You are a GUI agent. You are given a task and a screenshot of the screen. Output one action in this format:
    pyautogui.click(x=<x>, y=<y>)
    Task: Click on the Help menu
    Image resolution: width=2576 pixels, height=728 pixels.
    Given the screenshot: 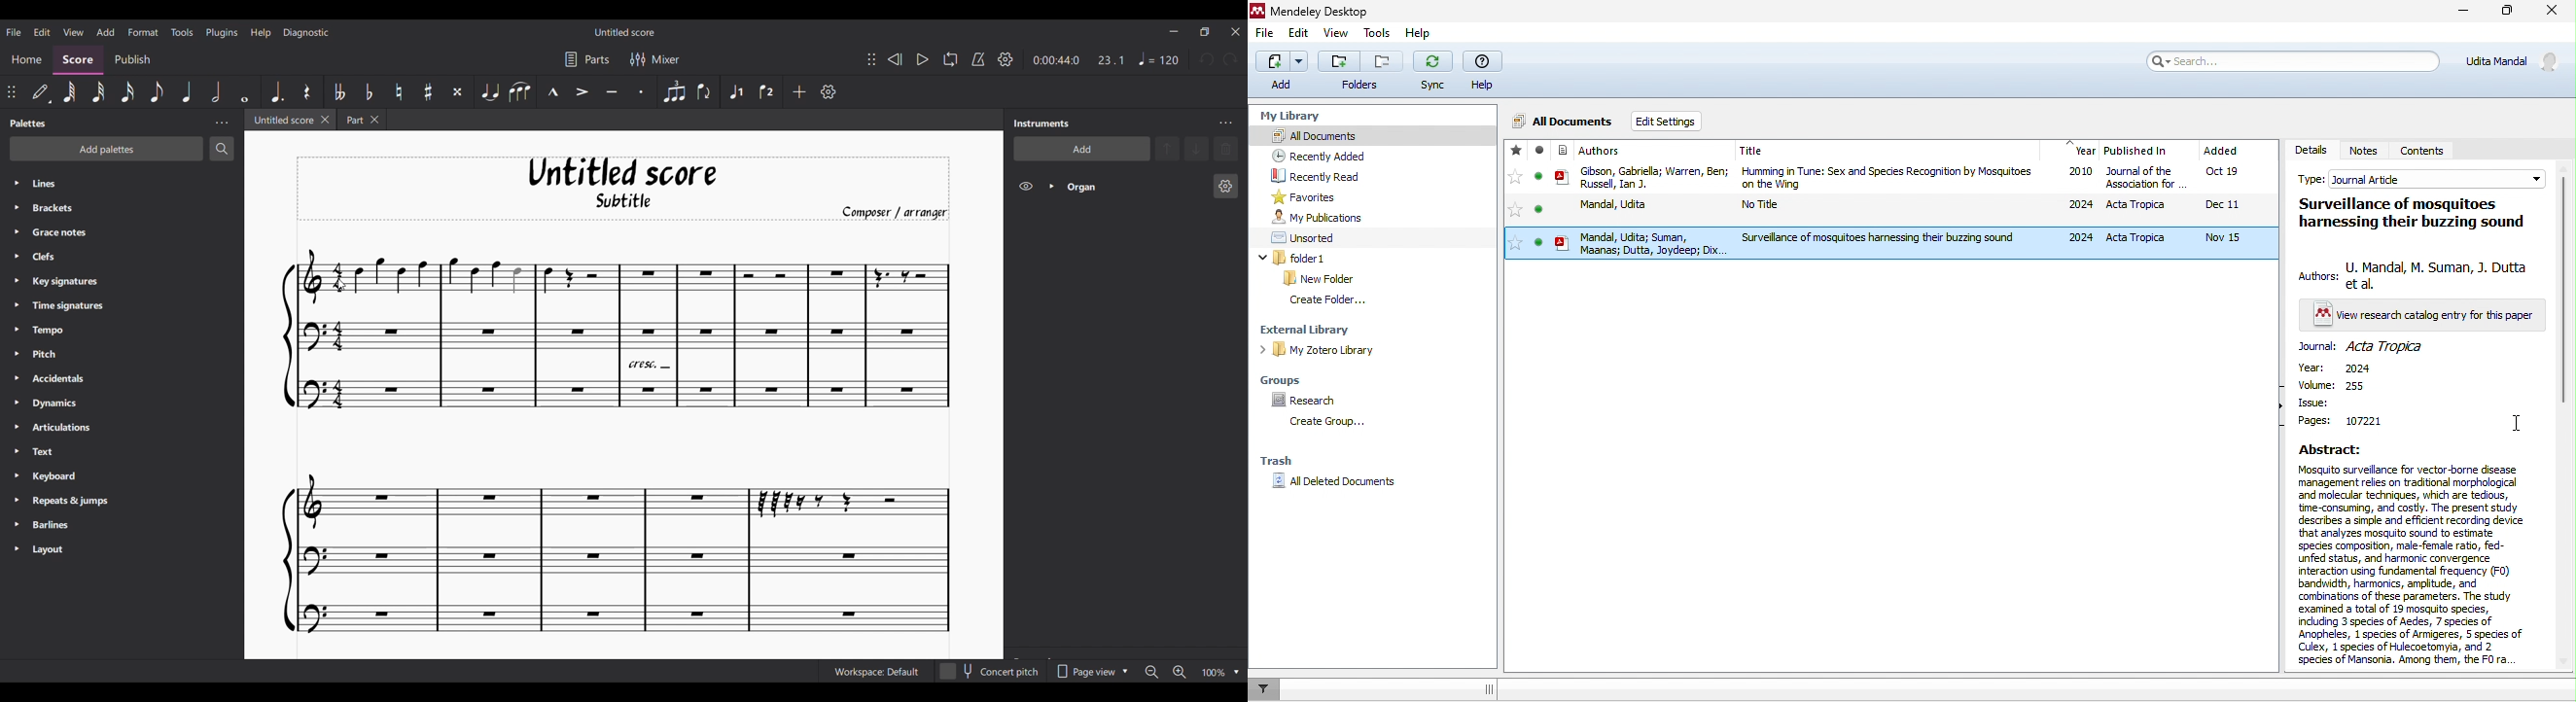 What is the action you would take?
    pyautogui.click(x=261, y=33)
    